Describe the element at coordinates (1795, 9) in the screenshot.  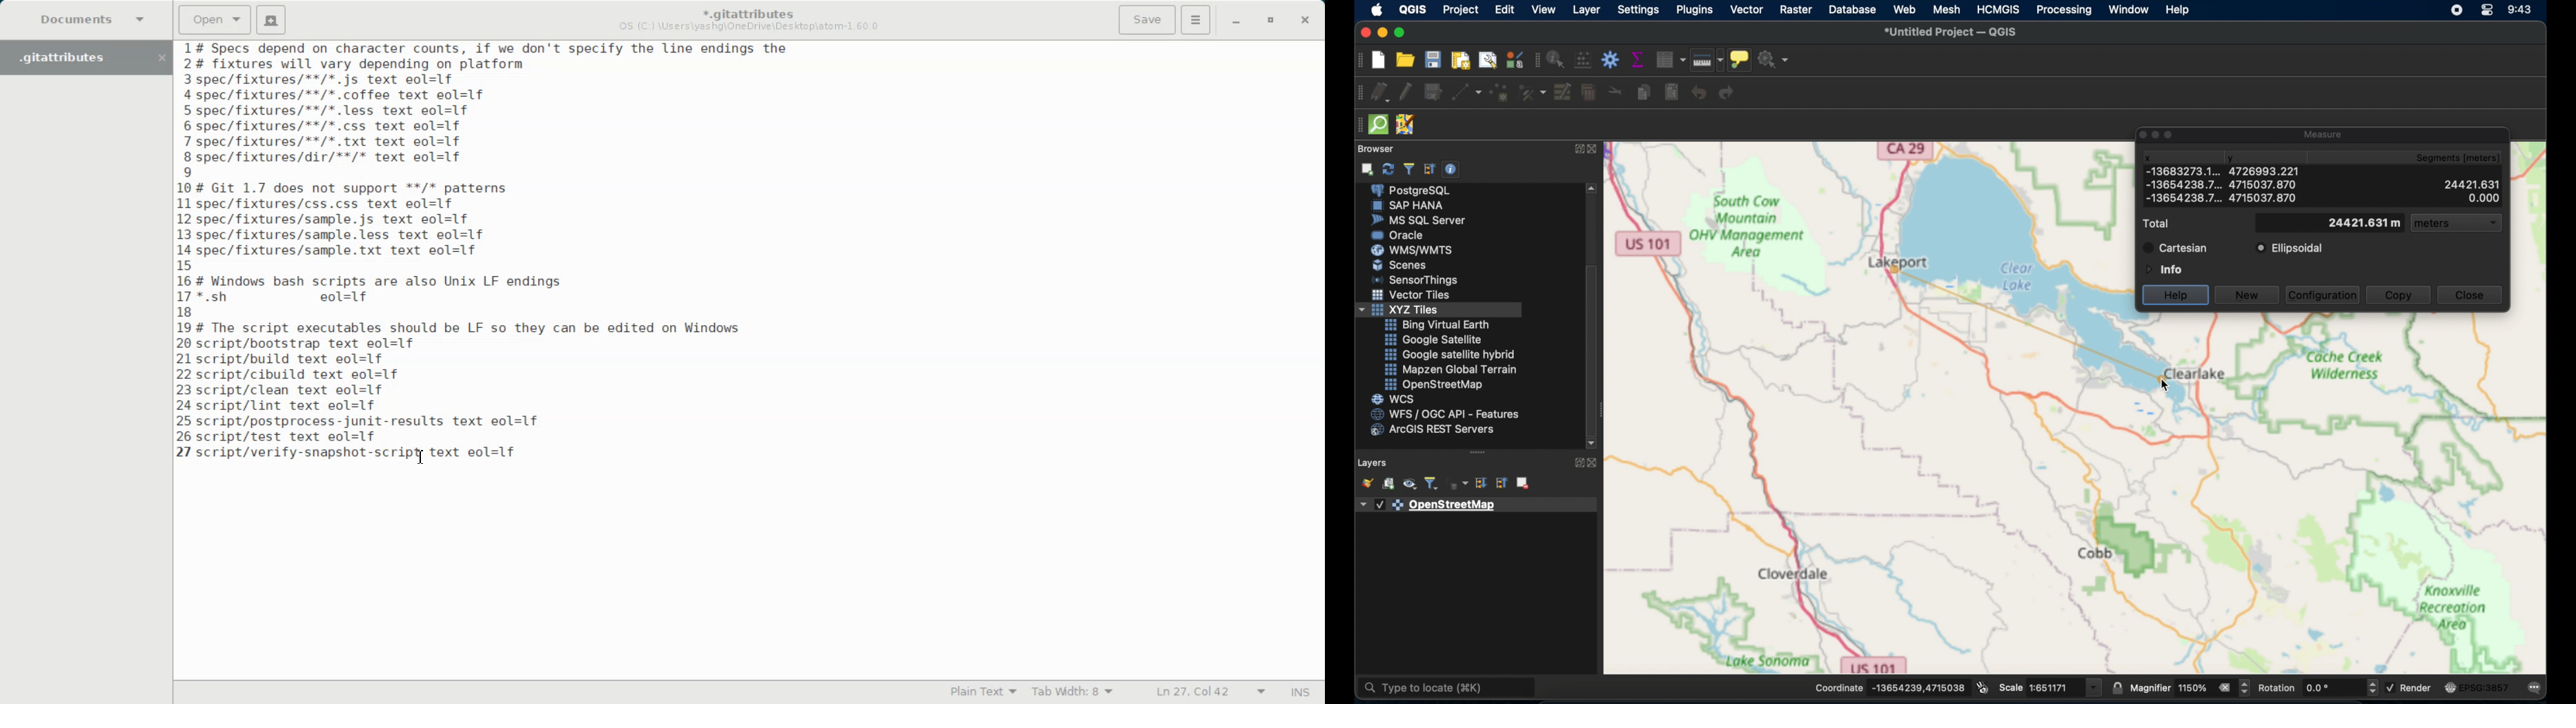
I see `raster` at that location.